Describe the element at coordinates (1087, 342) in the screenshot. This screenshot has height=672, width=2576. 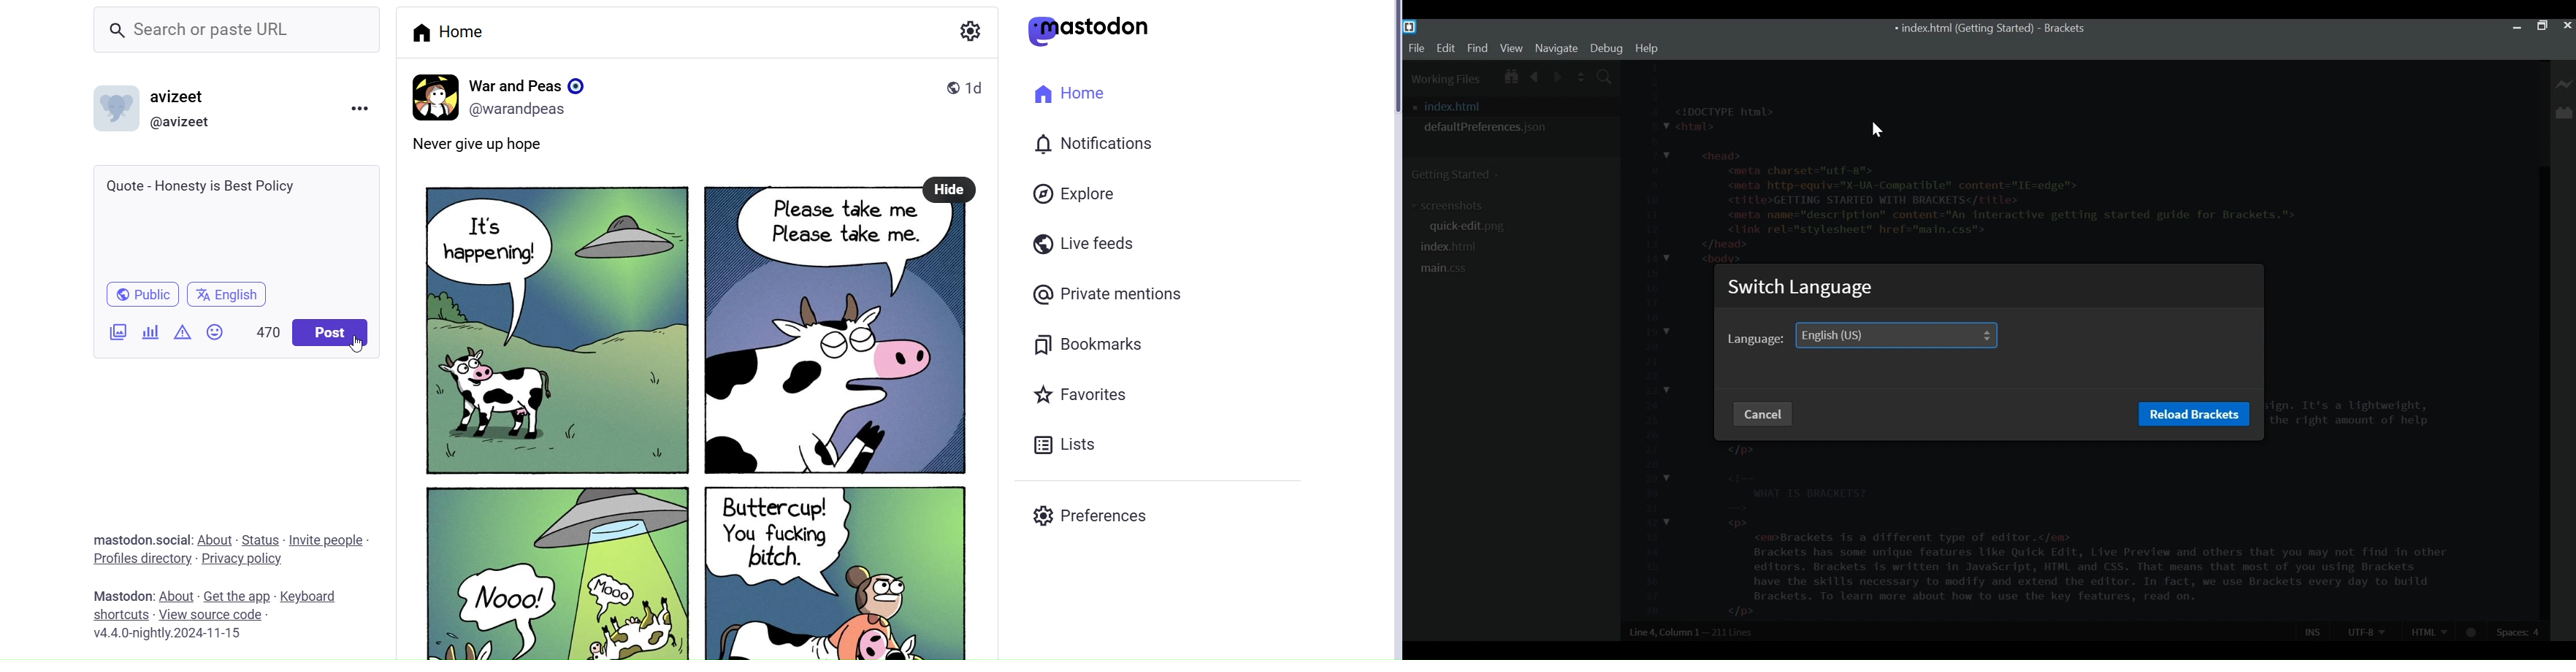
I see `Bookmarks` at that location.